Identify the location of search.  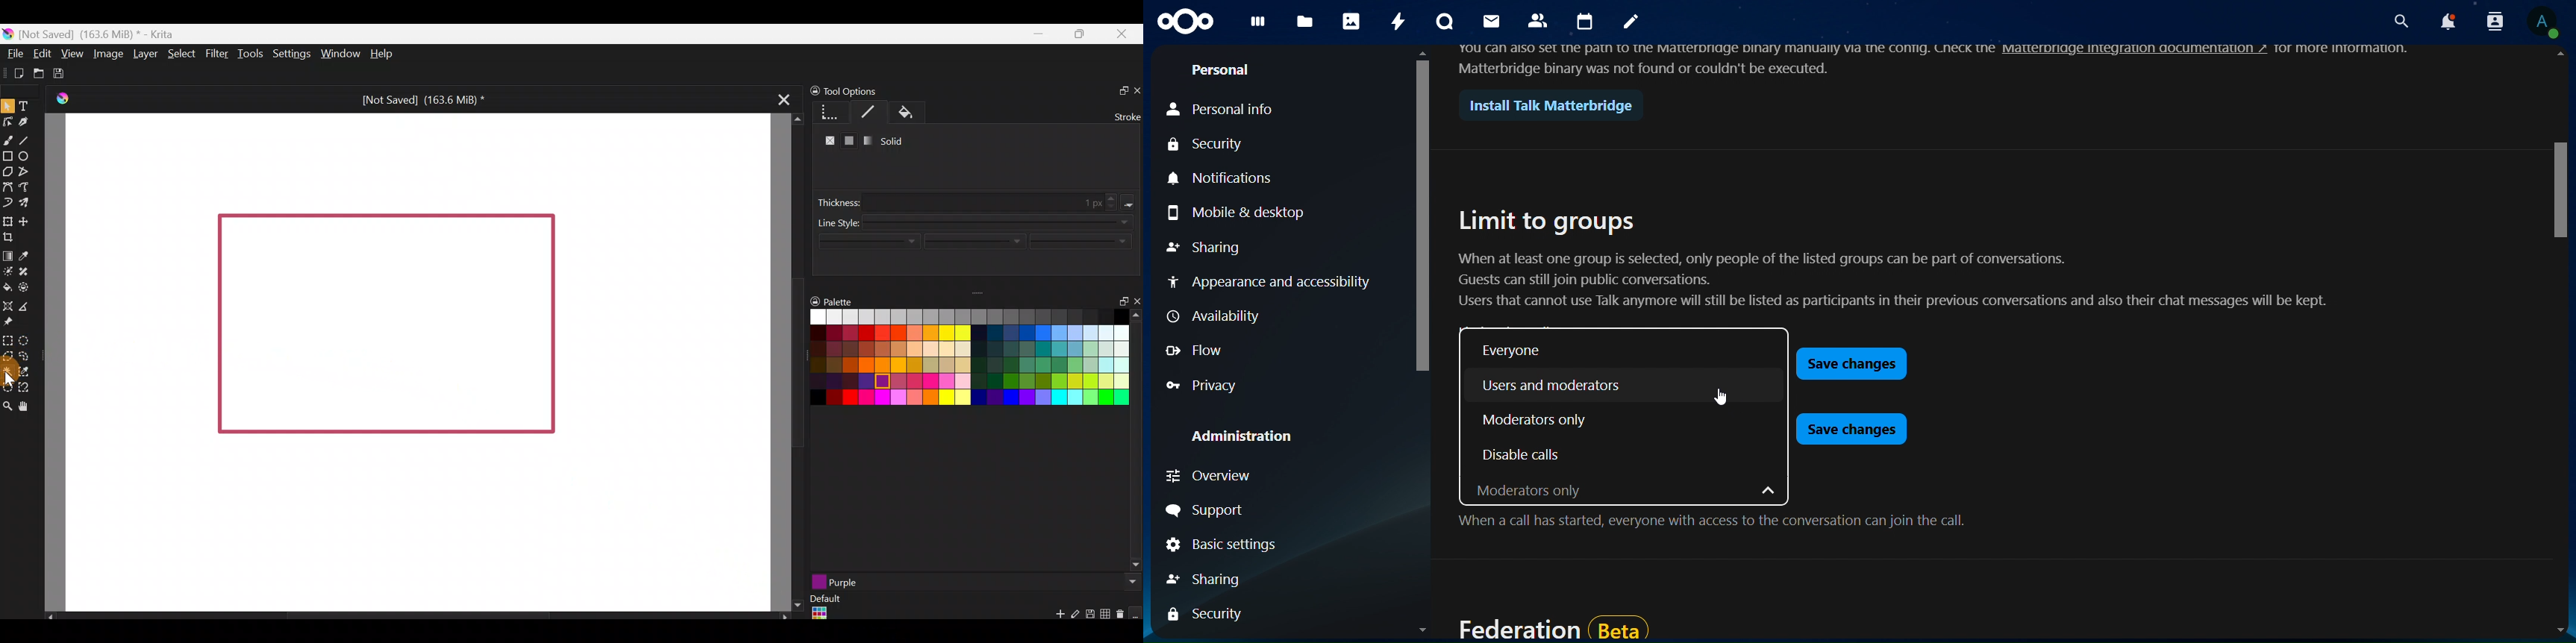
(2398, 22).